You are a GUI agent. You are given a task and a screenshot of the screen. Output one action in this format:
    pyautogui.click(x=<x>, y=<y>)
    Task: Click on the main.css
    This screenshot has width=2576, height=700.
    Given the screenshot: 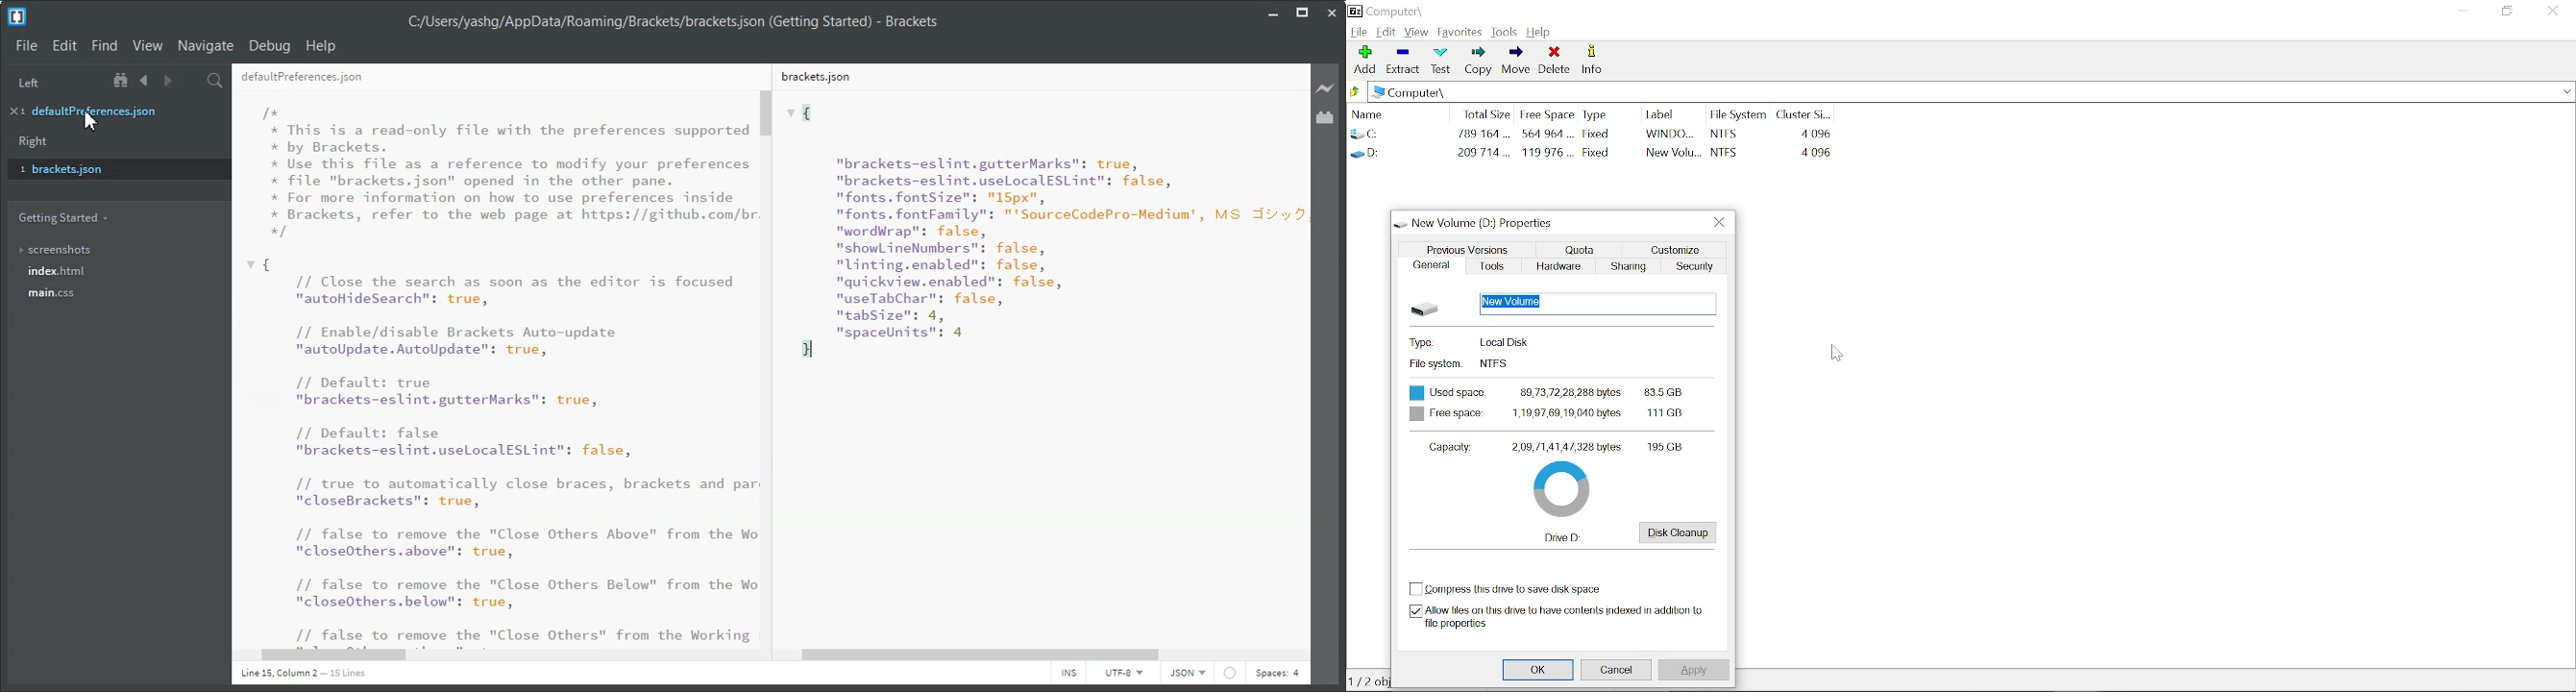 What is the action you would take?
    pyautogui.click(x=113, y=298)
    